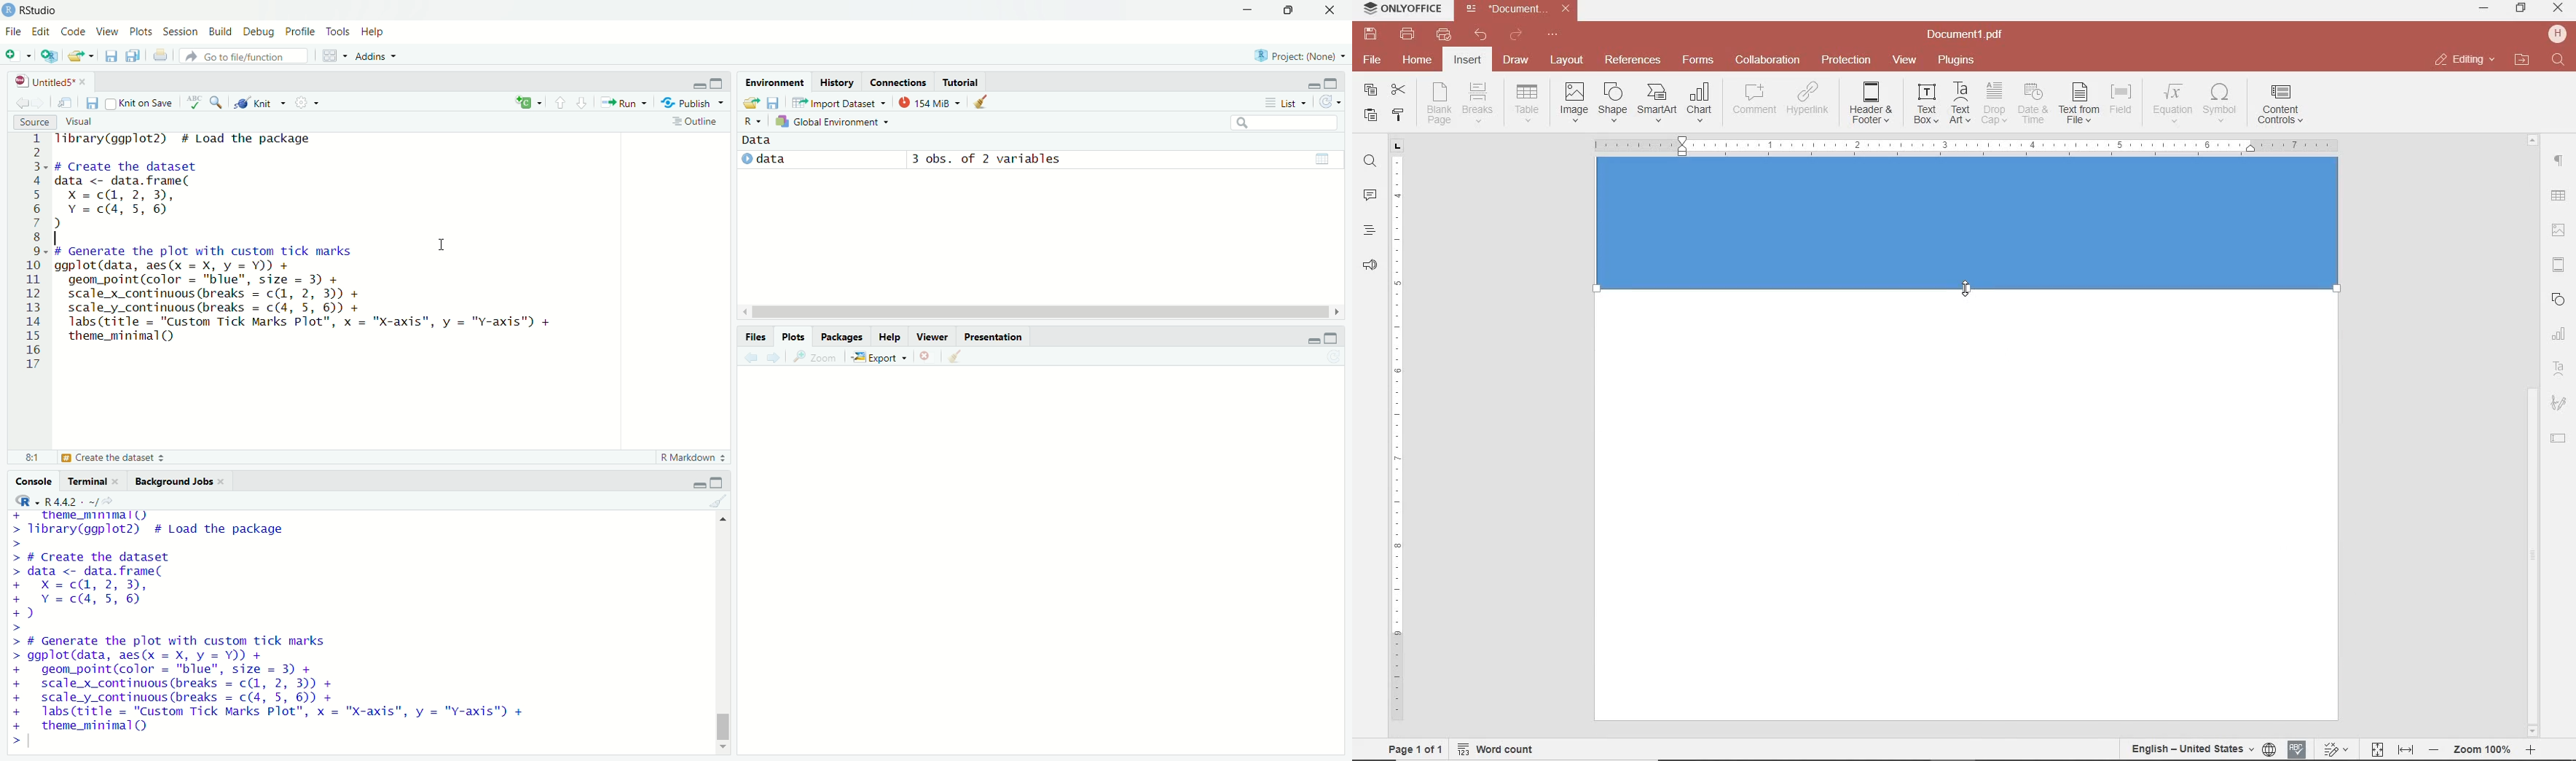 Image resolution: width=2576 pixels, height=784 pixels. I want to click on cursor, so click(442, 245).